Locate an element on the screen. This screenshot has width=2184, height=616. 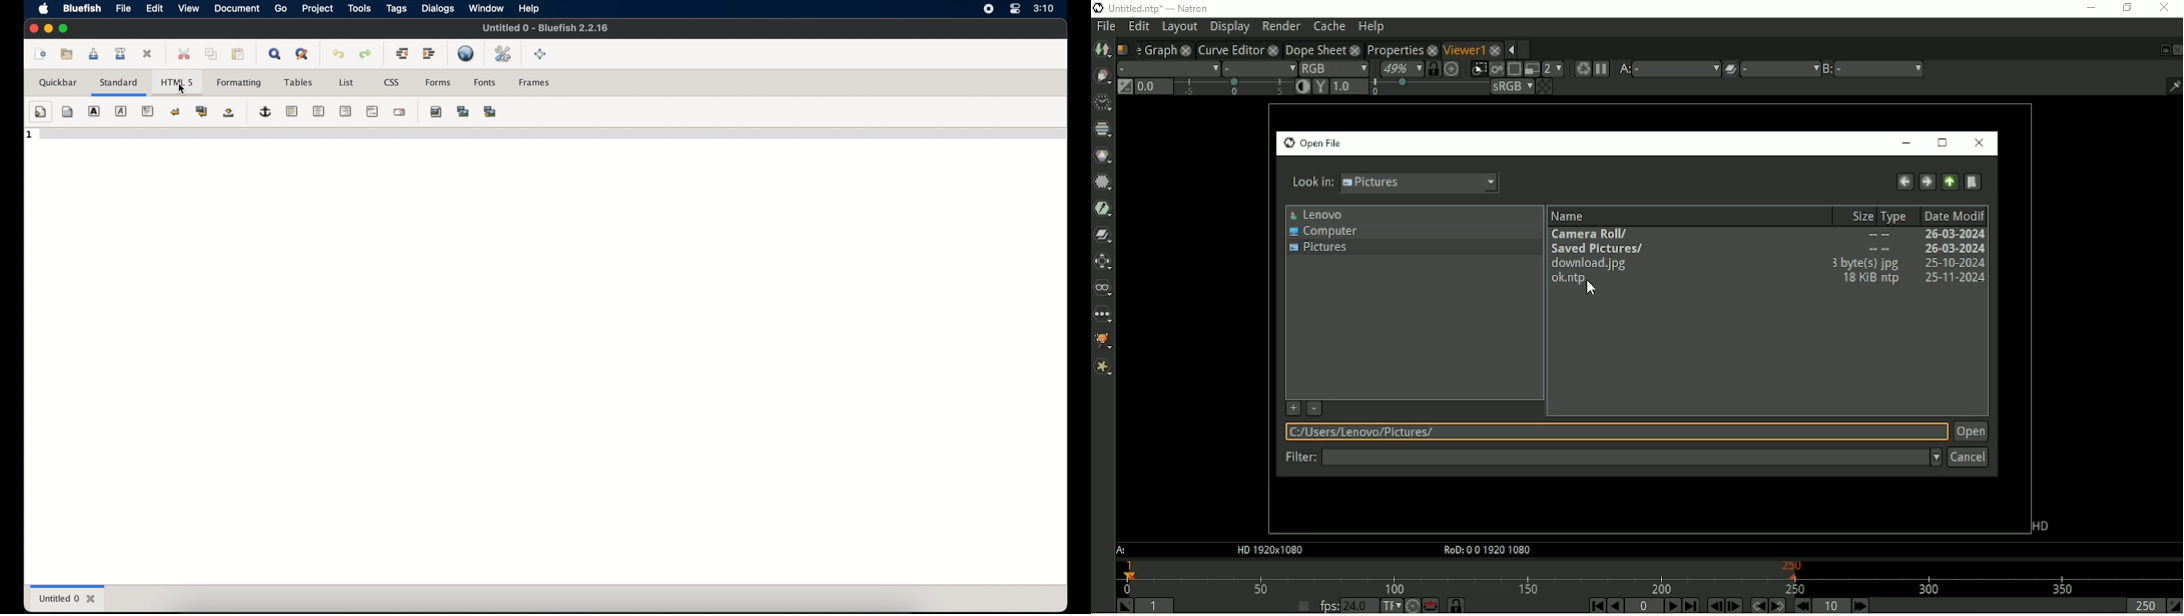
show find bar is located at coordinates (276, 53).